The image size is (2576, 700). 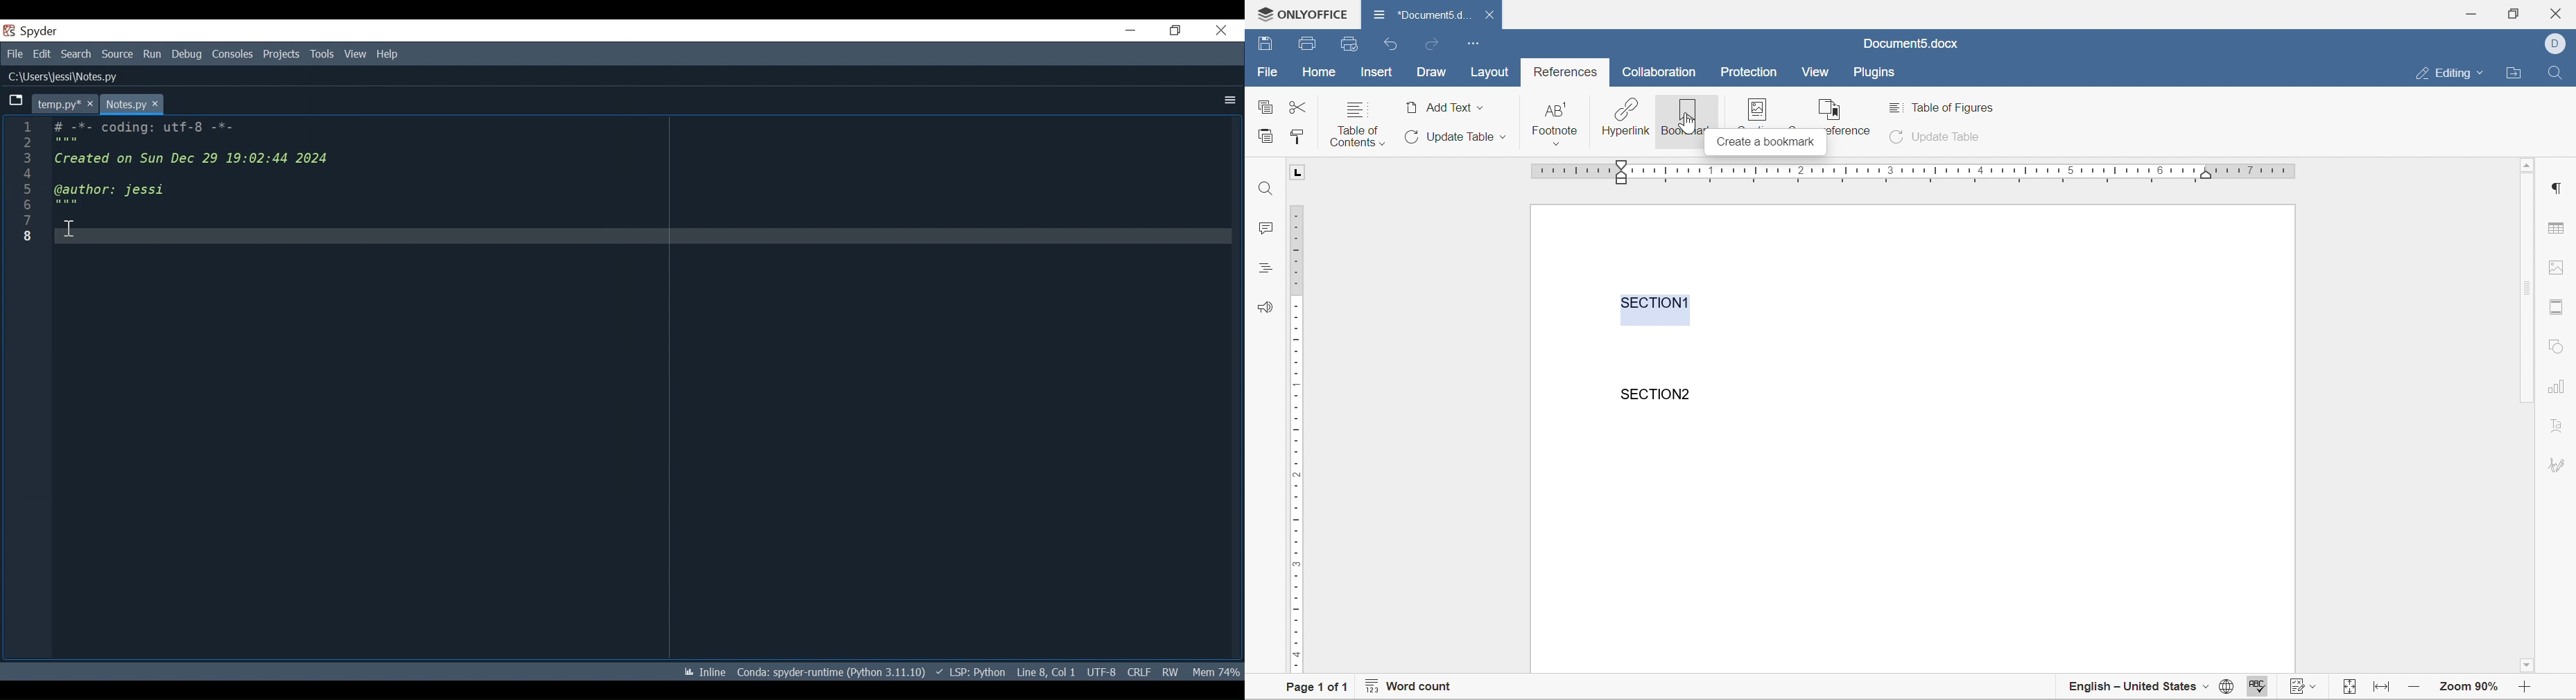 What do you see at coordinates (133, 104) in the screenshot?
I see `Notes.py` at bounding box center [133, 104].